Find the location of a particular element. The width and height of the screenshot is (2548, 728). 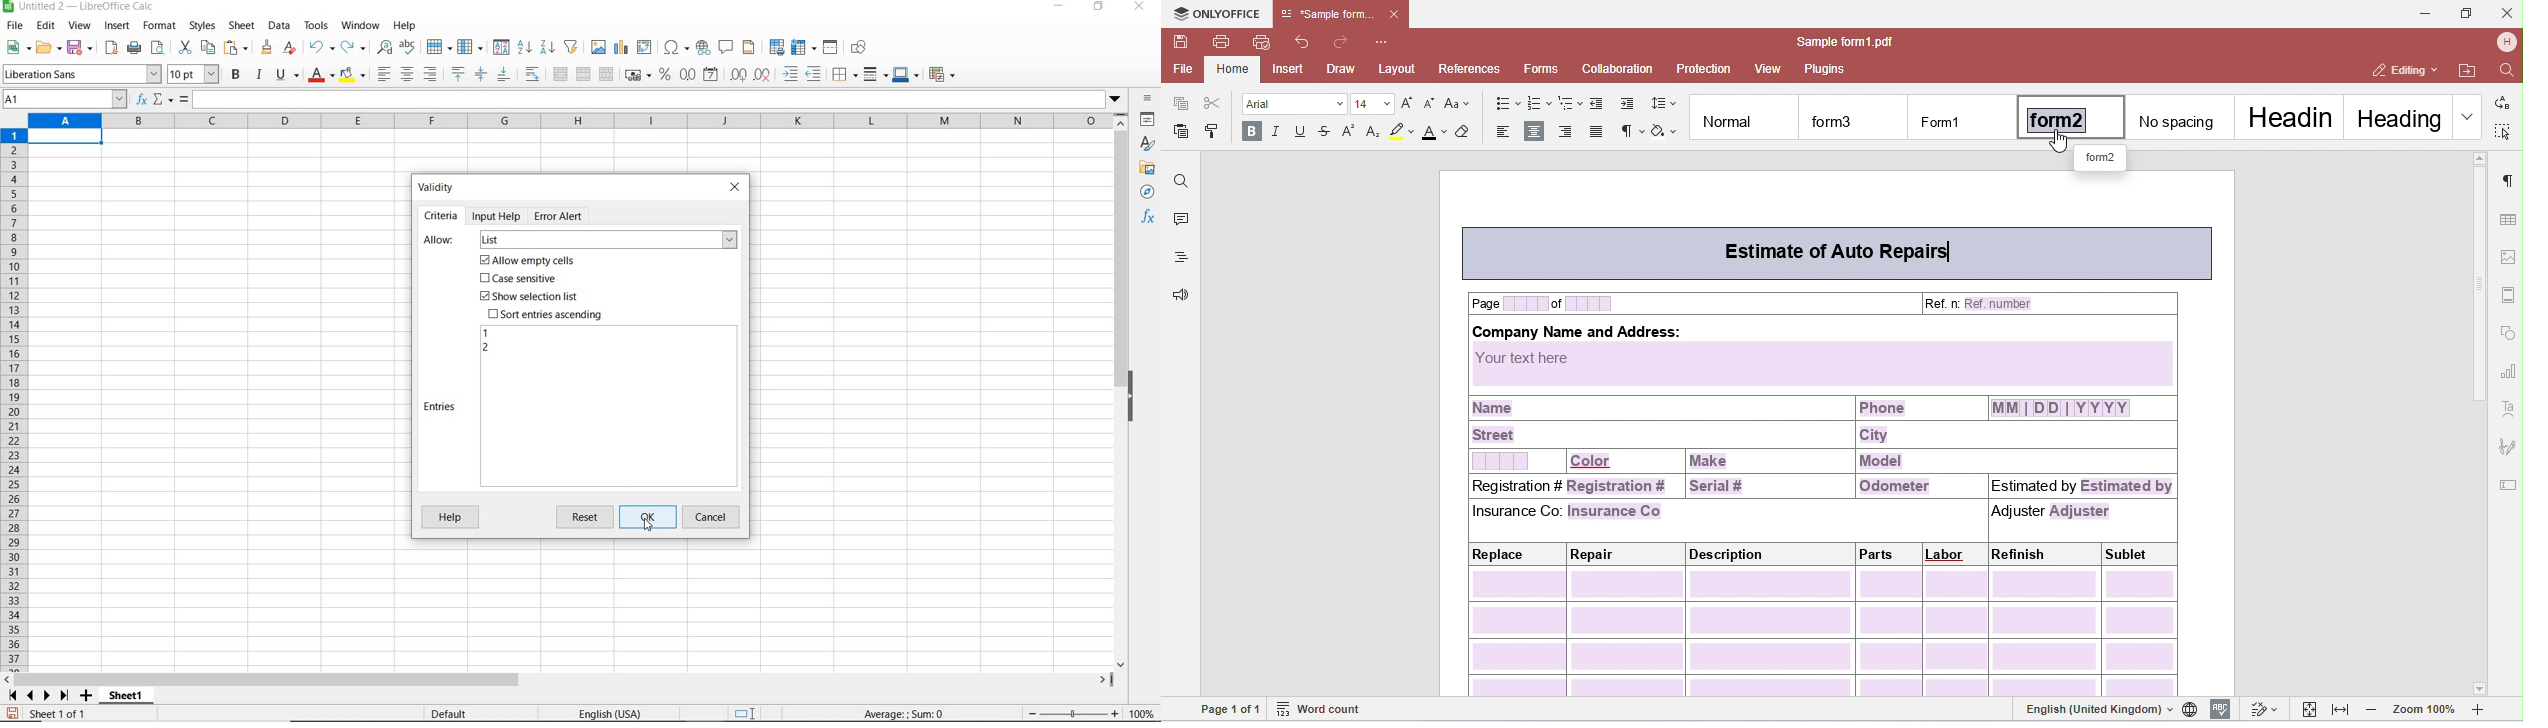

align bottom is located at coordinates (503, 76).